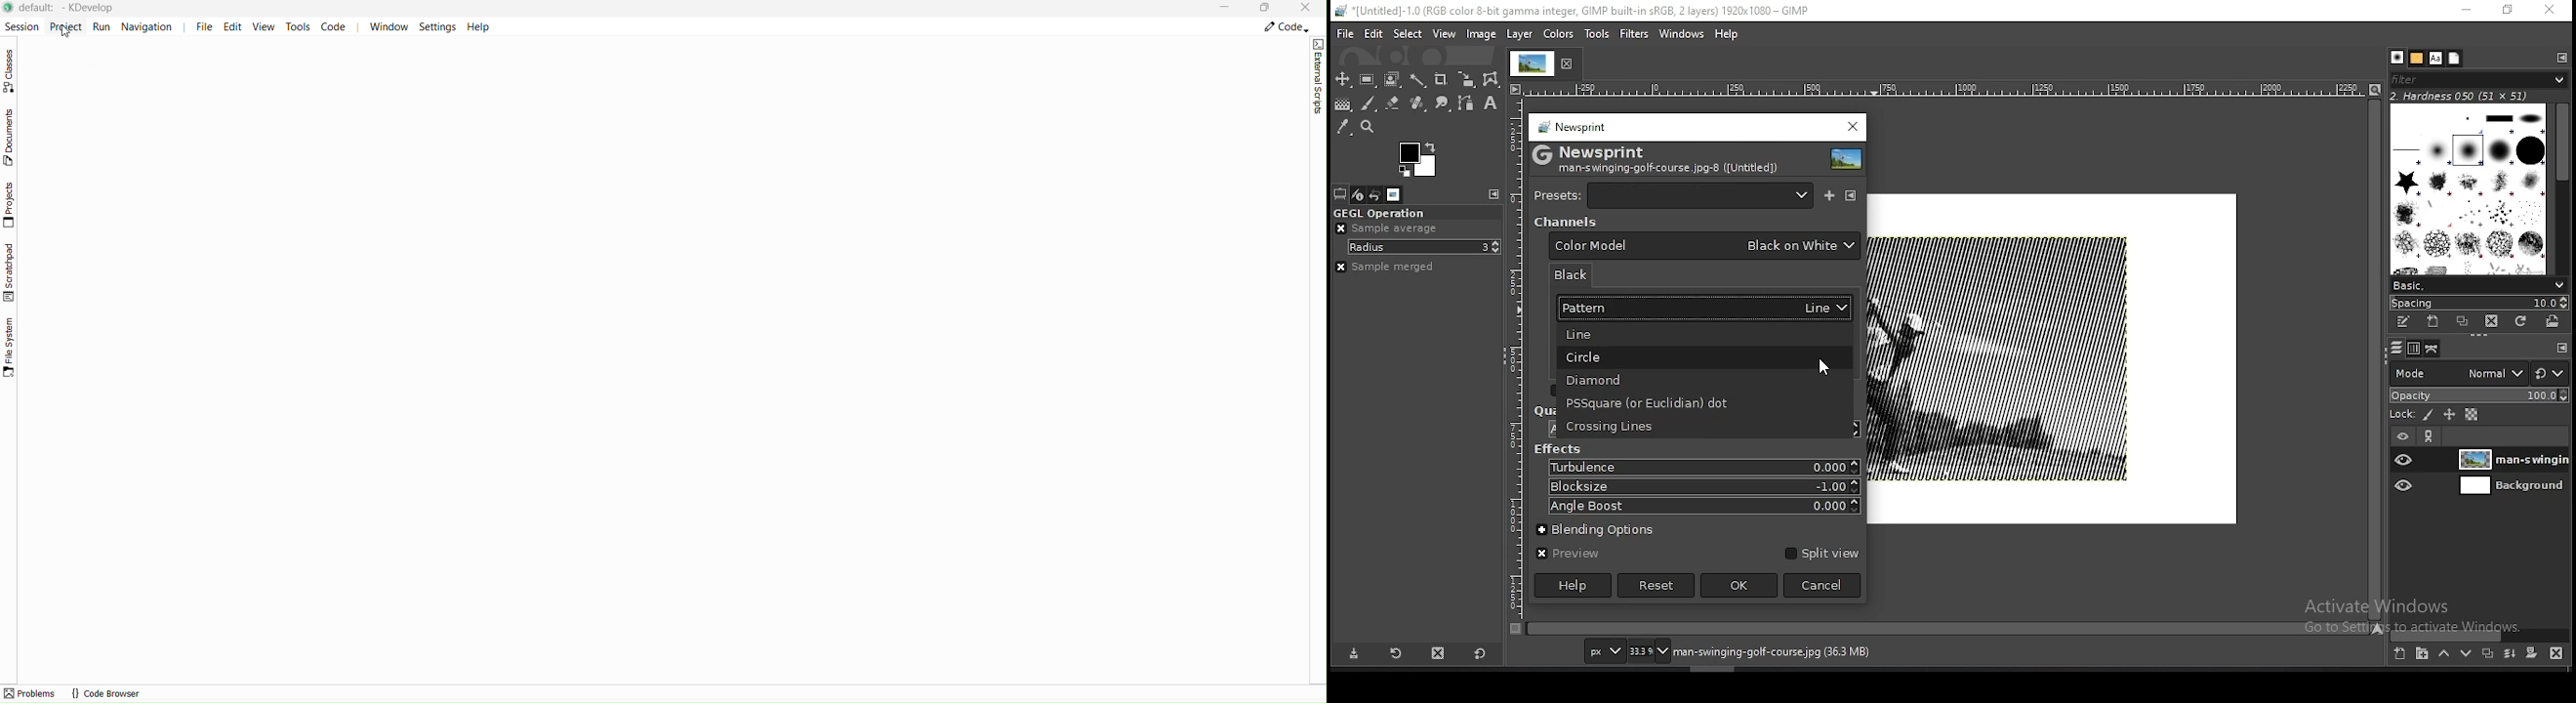 Image resolution: width=2576 pixels, height=728 pixels. Describe the element at coordinates (2512, 459) in the screenshot. I see `layer` at that location.